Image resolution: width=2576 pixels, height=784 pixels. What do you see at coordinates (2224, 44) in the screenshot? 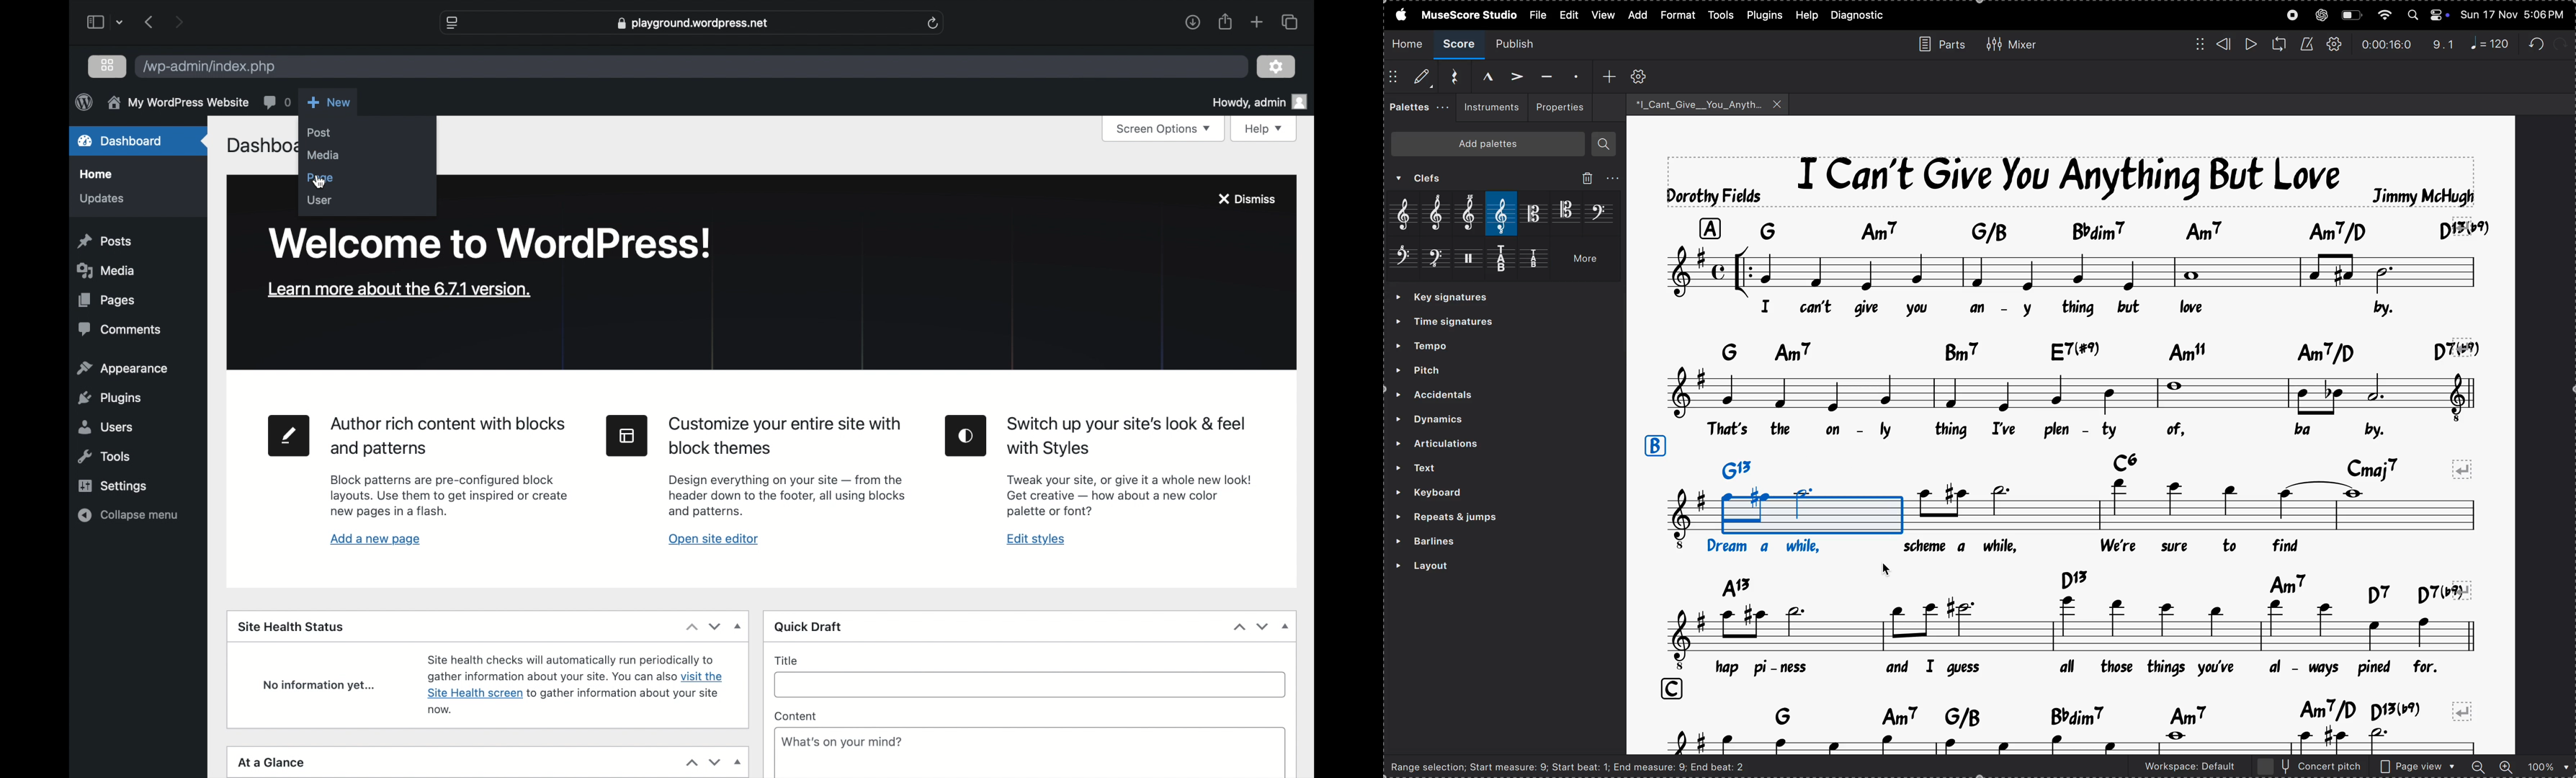
I see `rewind` at bounding box center [2224, 44].